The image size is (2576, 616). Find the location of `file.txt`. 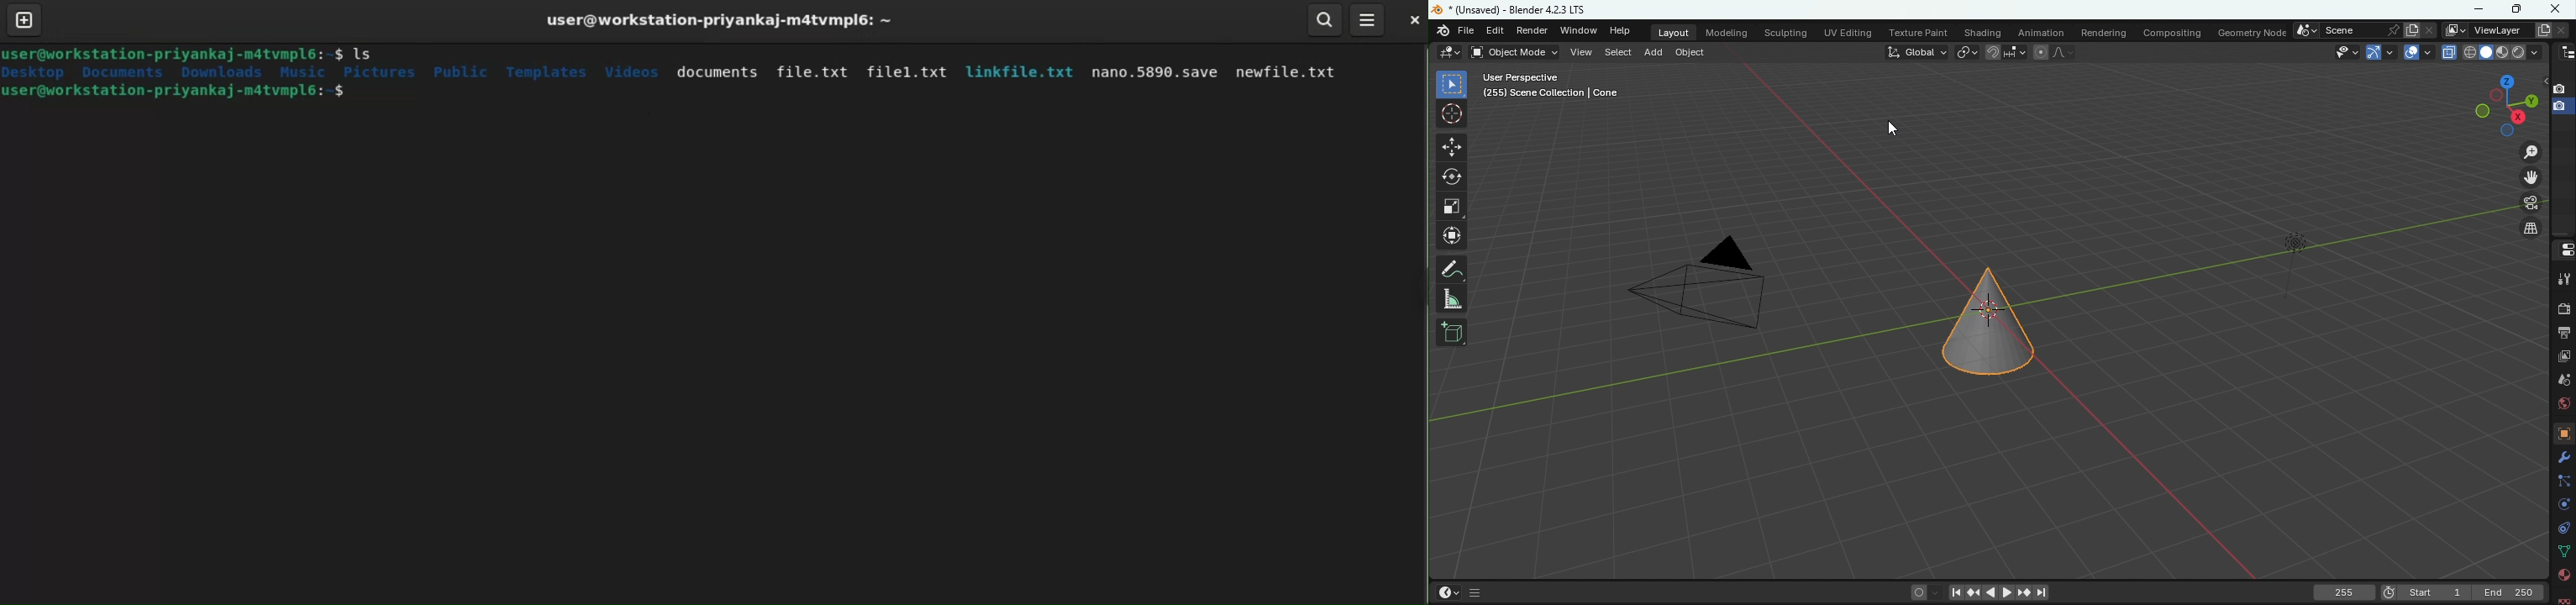

file.txt is located at coordinates (812, 70).